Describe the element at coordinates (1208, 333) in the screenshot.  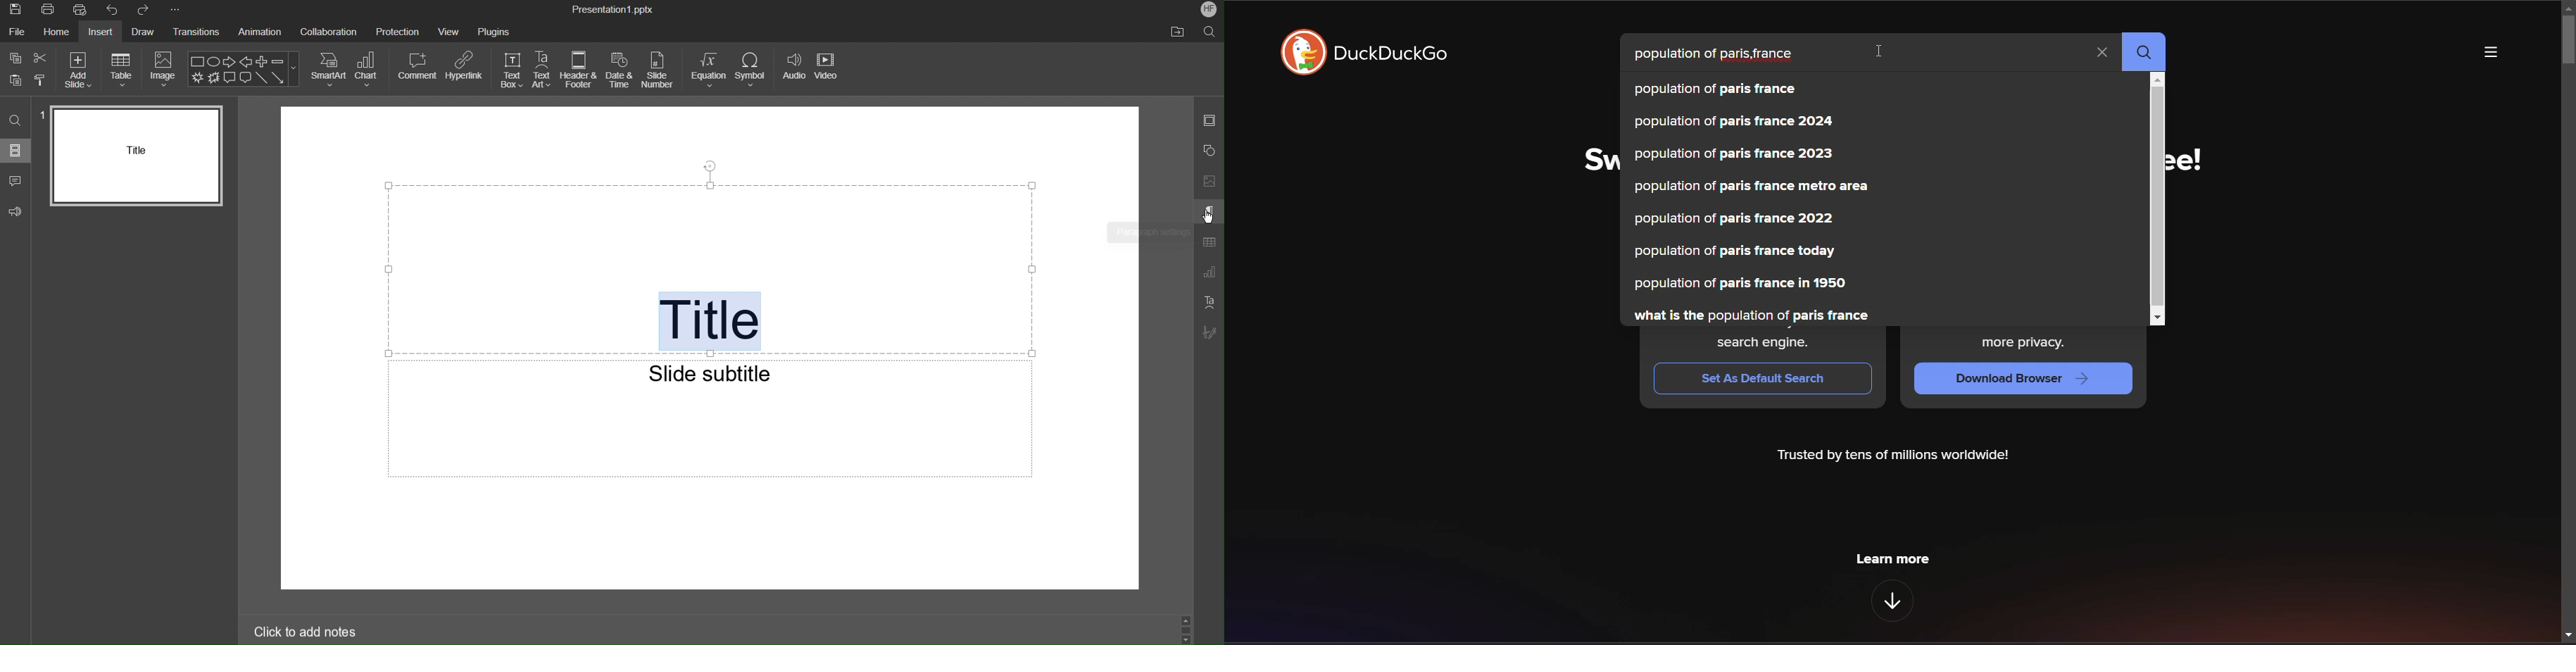
I see `Signature` at that location.